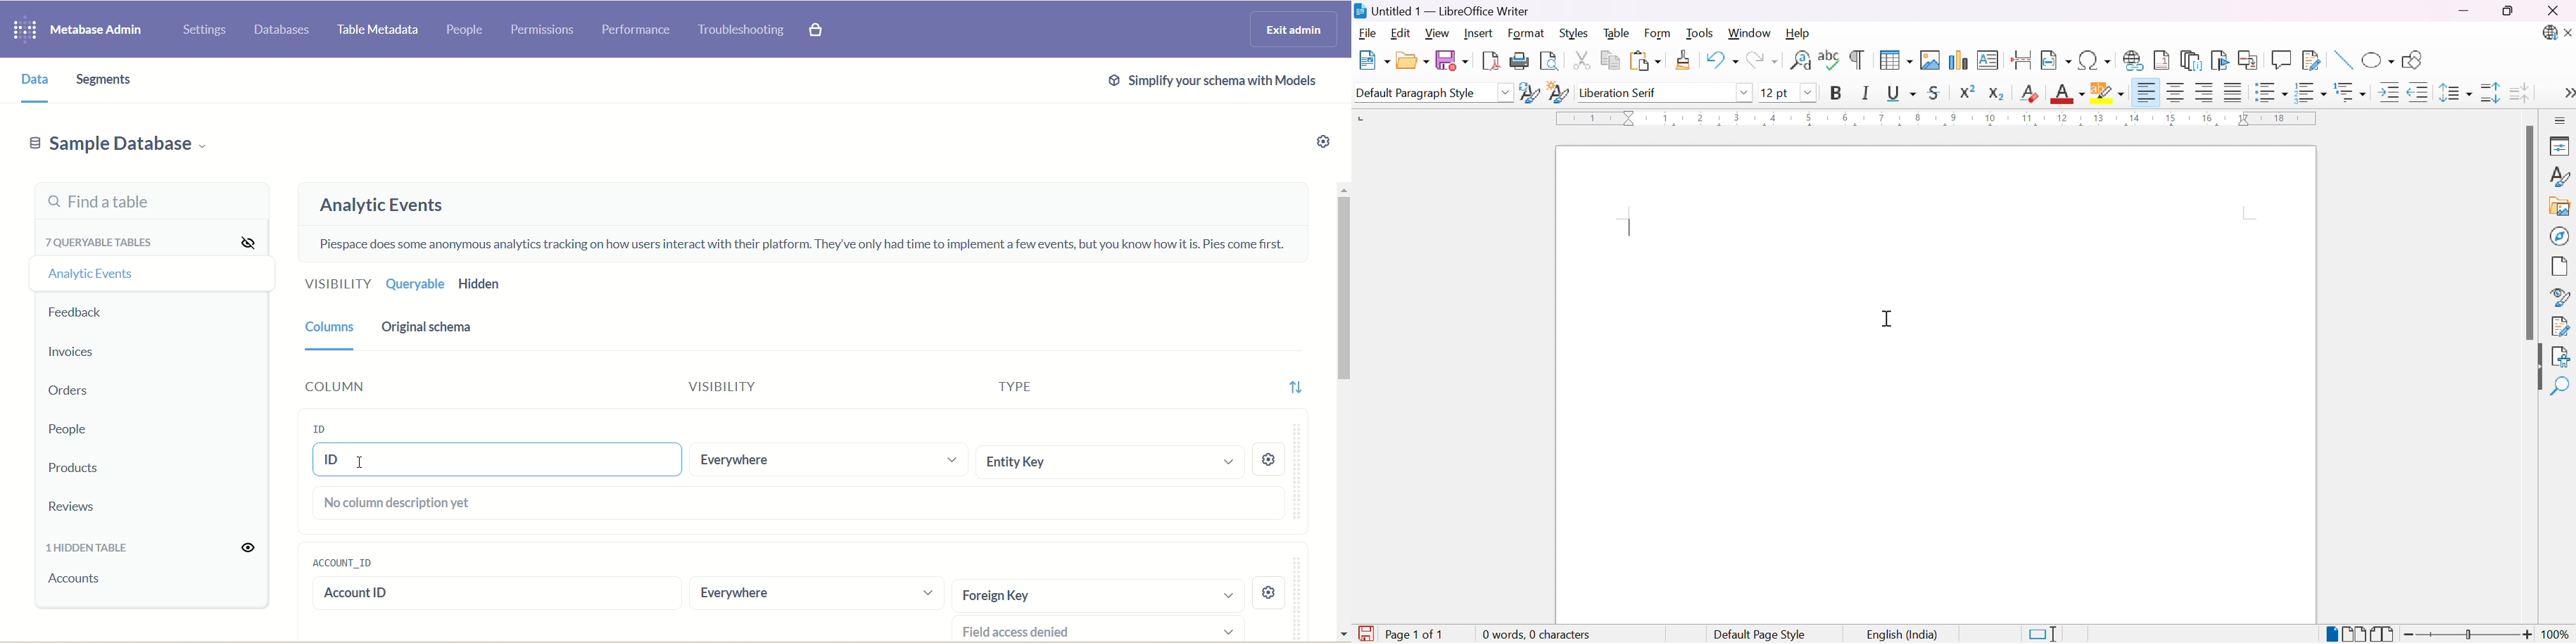 The image size is (2576, 644). What do you see at coordinates (2561, 235) in the screenshot?
I see `Navigator` at bounding box center [2561, 235].